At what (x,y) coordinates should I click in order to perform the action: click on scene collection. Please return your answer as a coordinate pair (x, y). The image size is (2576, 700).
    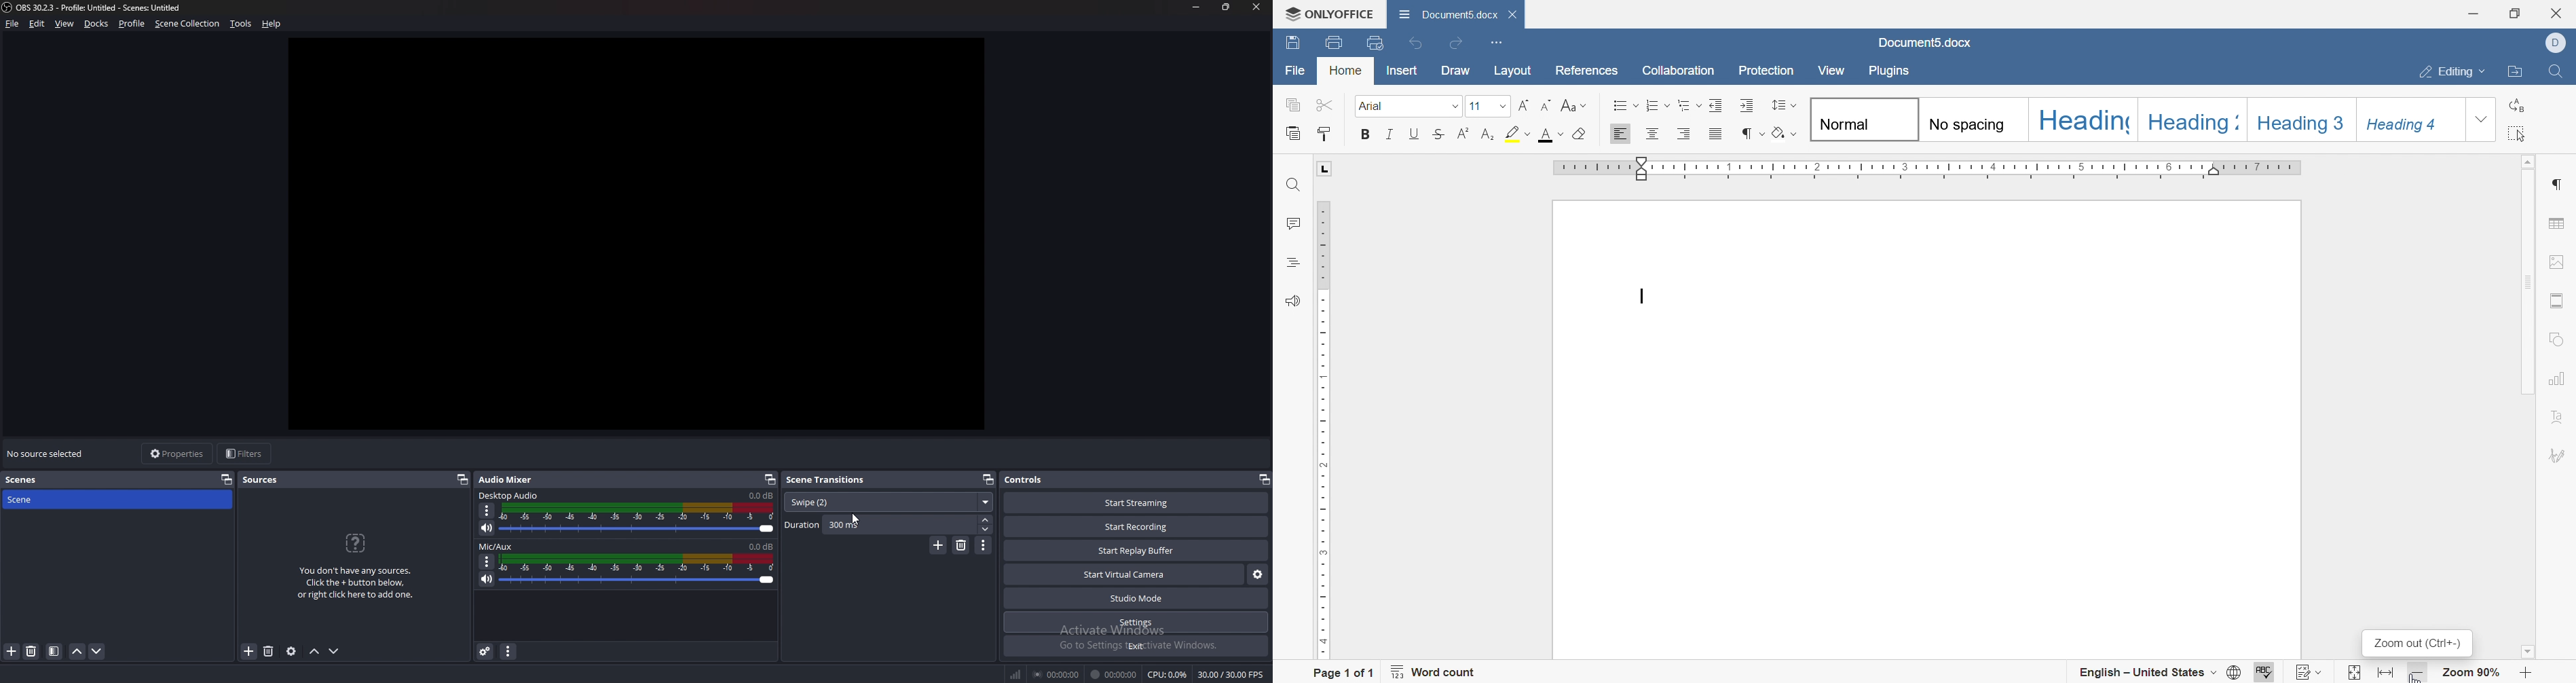
    Looking at the image, I should click on (189, 23).